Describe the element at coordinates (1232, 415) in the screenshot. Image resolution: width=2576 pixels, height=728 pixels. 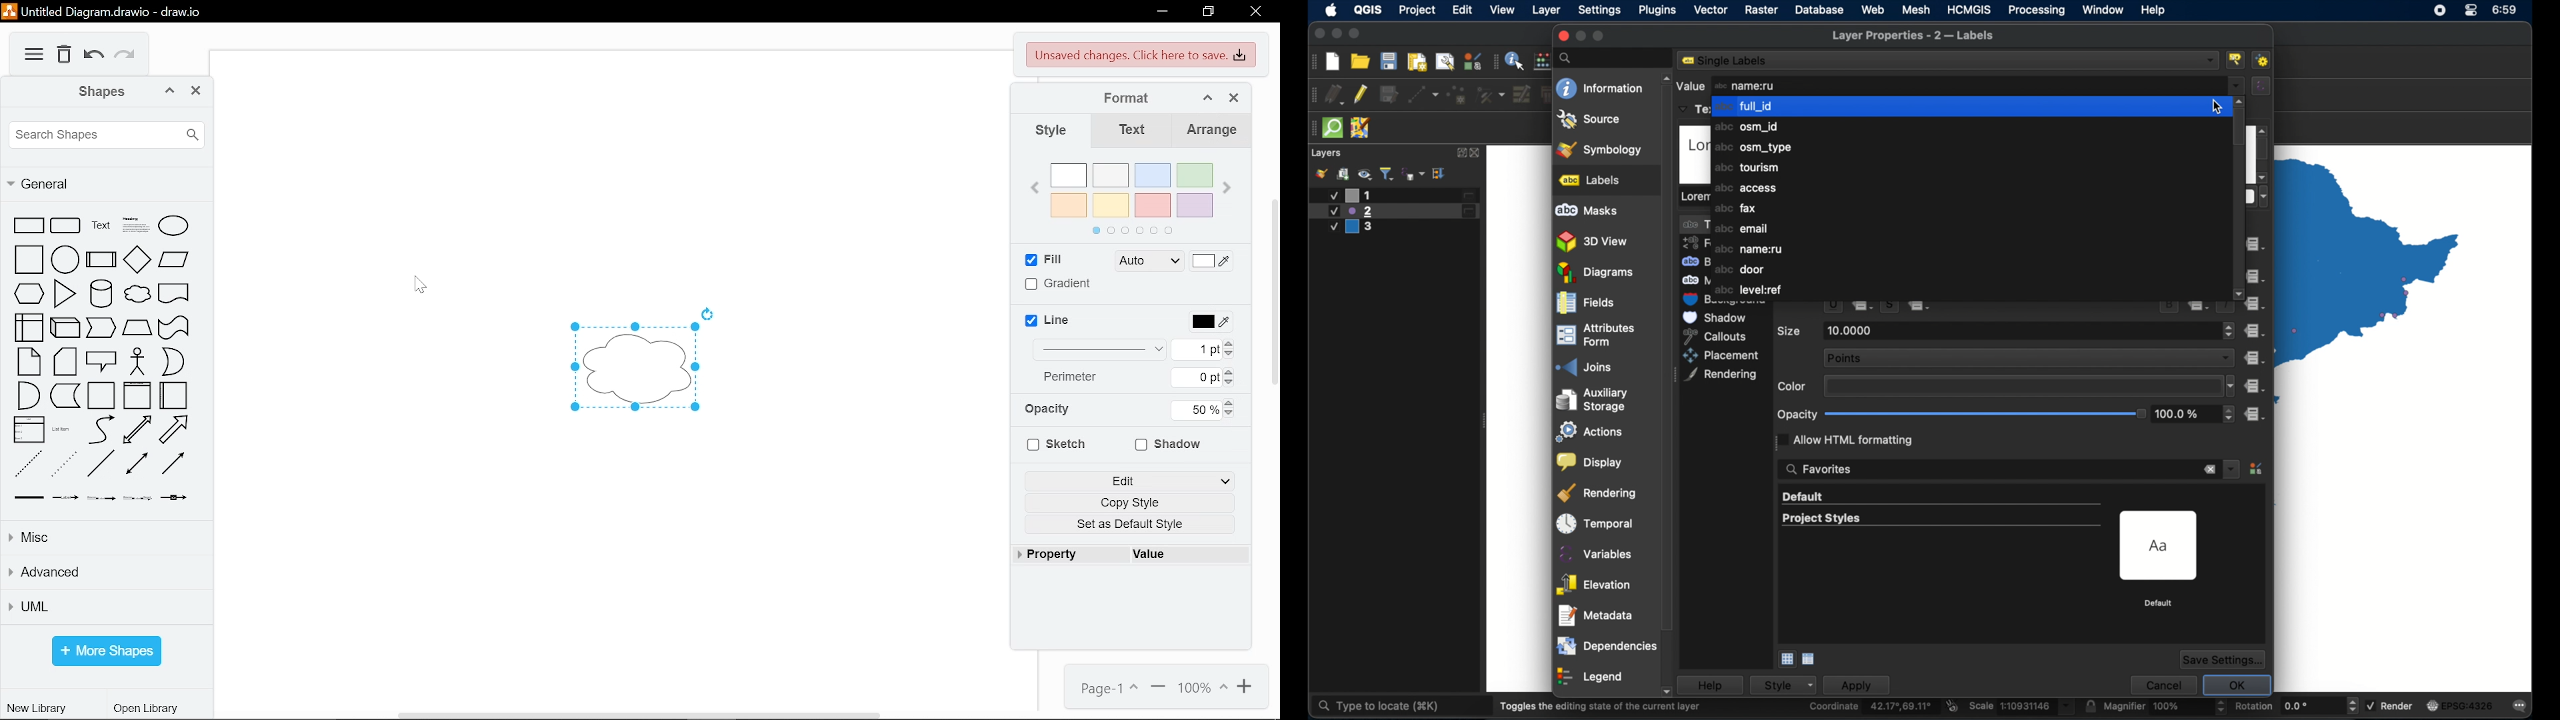
I see `decrease opacity` at that location.